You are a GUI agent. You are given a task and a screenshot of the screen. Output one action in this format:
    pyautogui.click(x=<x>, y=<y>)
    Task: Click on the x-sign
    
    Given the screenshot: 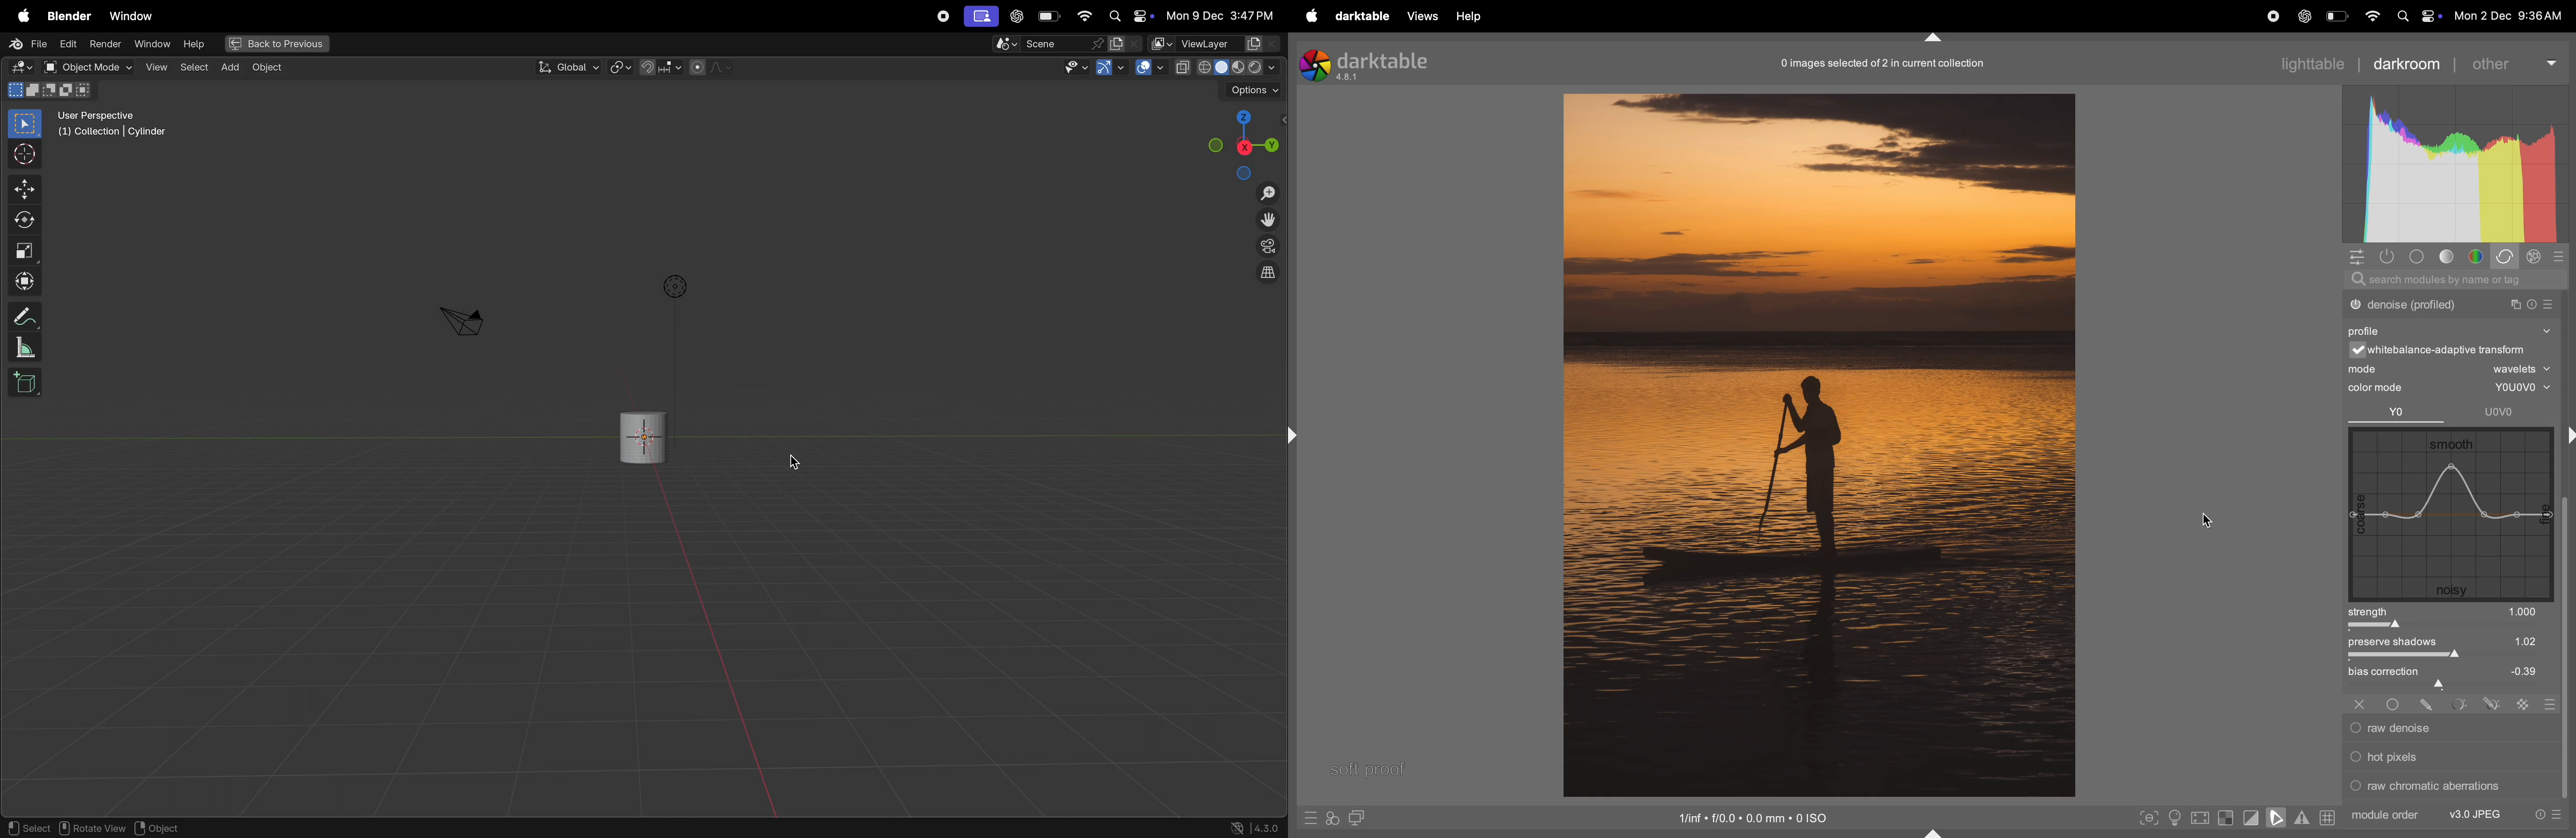 What is the action you would take?
    pyautogui.click(x=2359, y=703)
    